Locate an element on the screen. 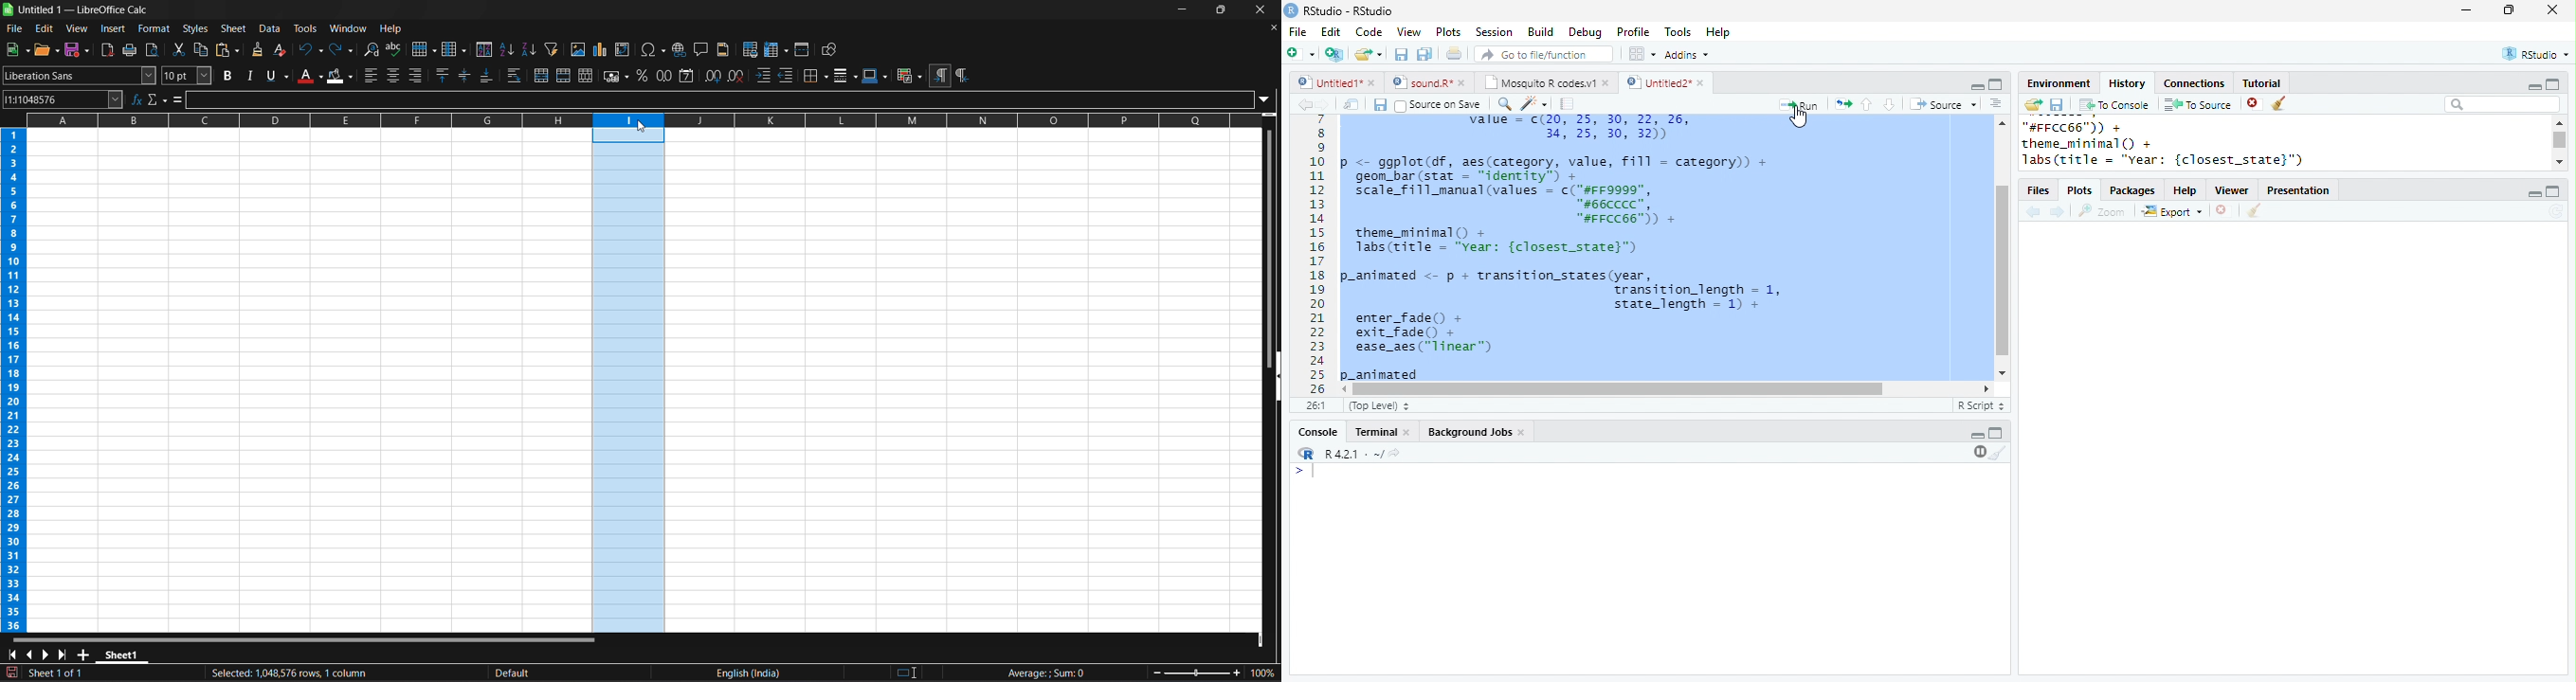 Image resolution: width=2576 pixels, height=700 pixels. clear is located at coordinates (2255, 210).